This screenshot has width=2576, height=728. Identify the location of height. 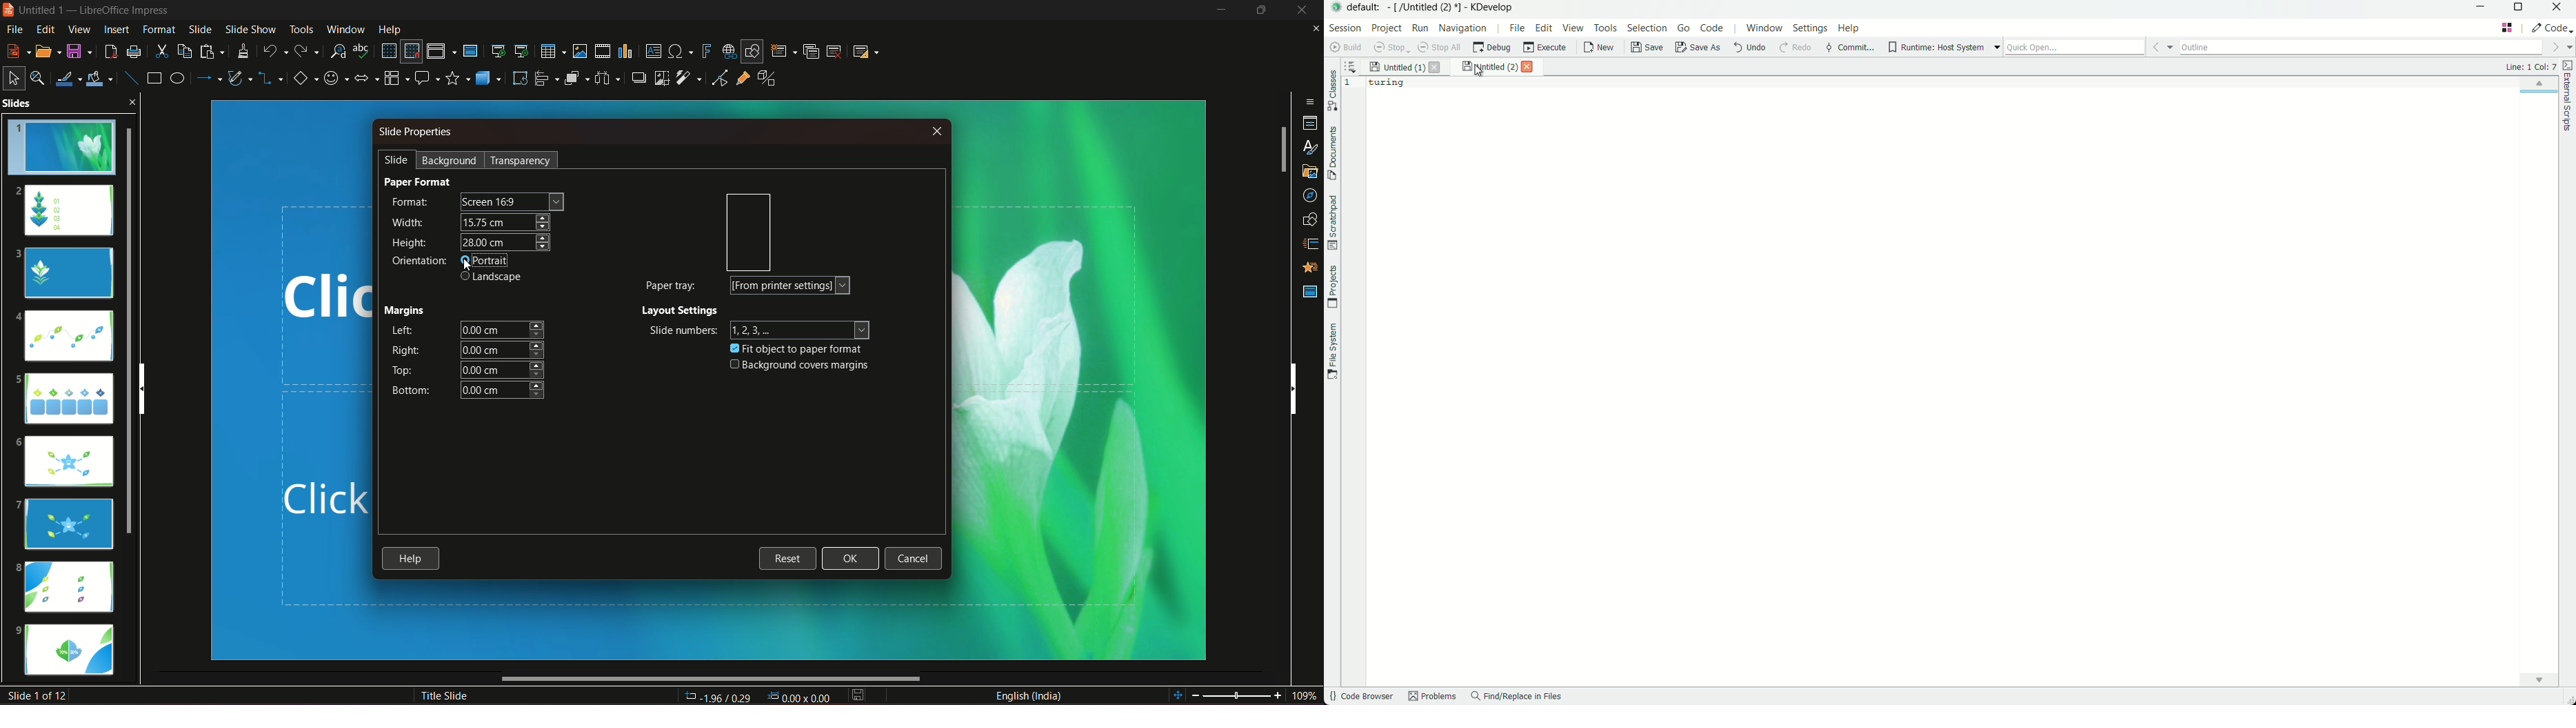
(411, 244).